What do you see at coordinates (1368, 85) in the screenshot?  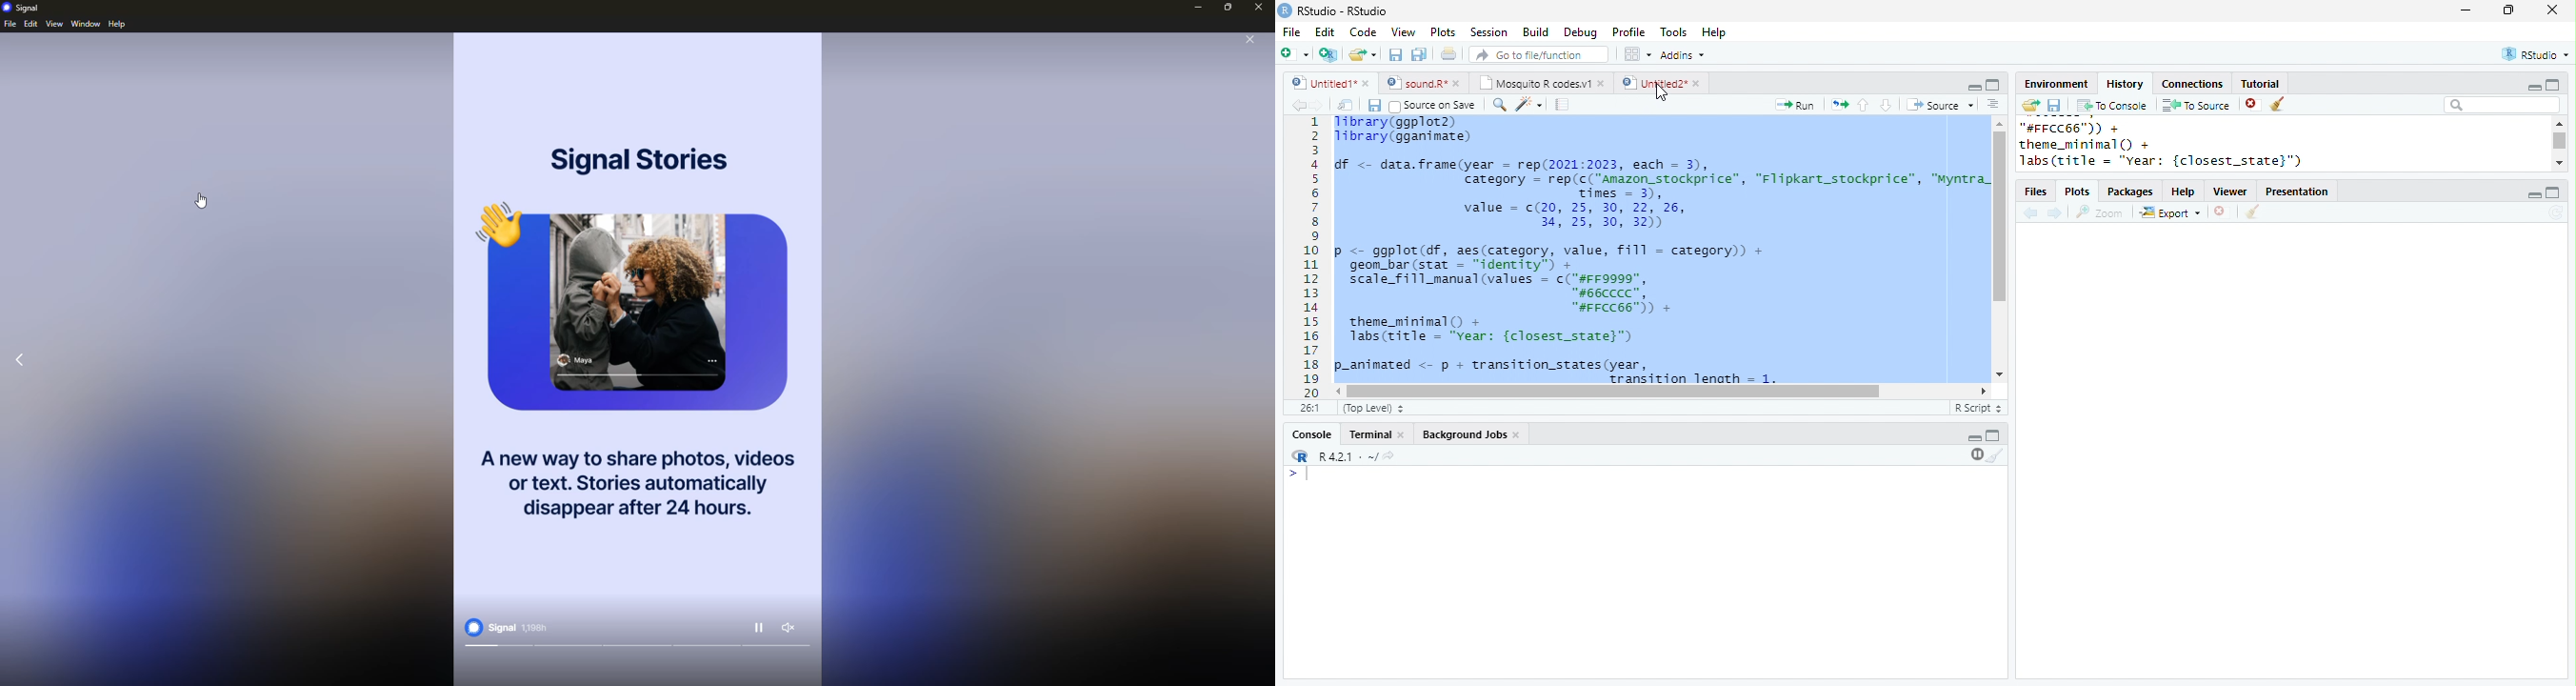 I see `close` at bounding box center [1368, 85].